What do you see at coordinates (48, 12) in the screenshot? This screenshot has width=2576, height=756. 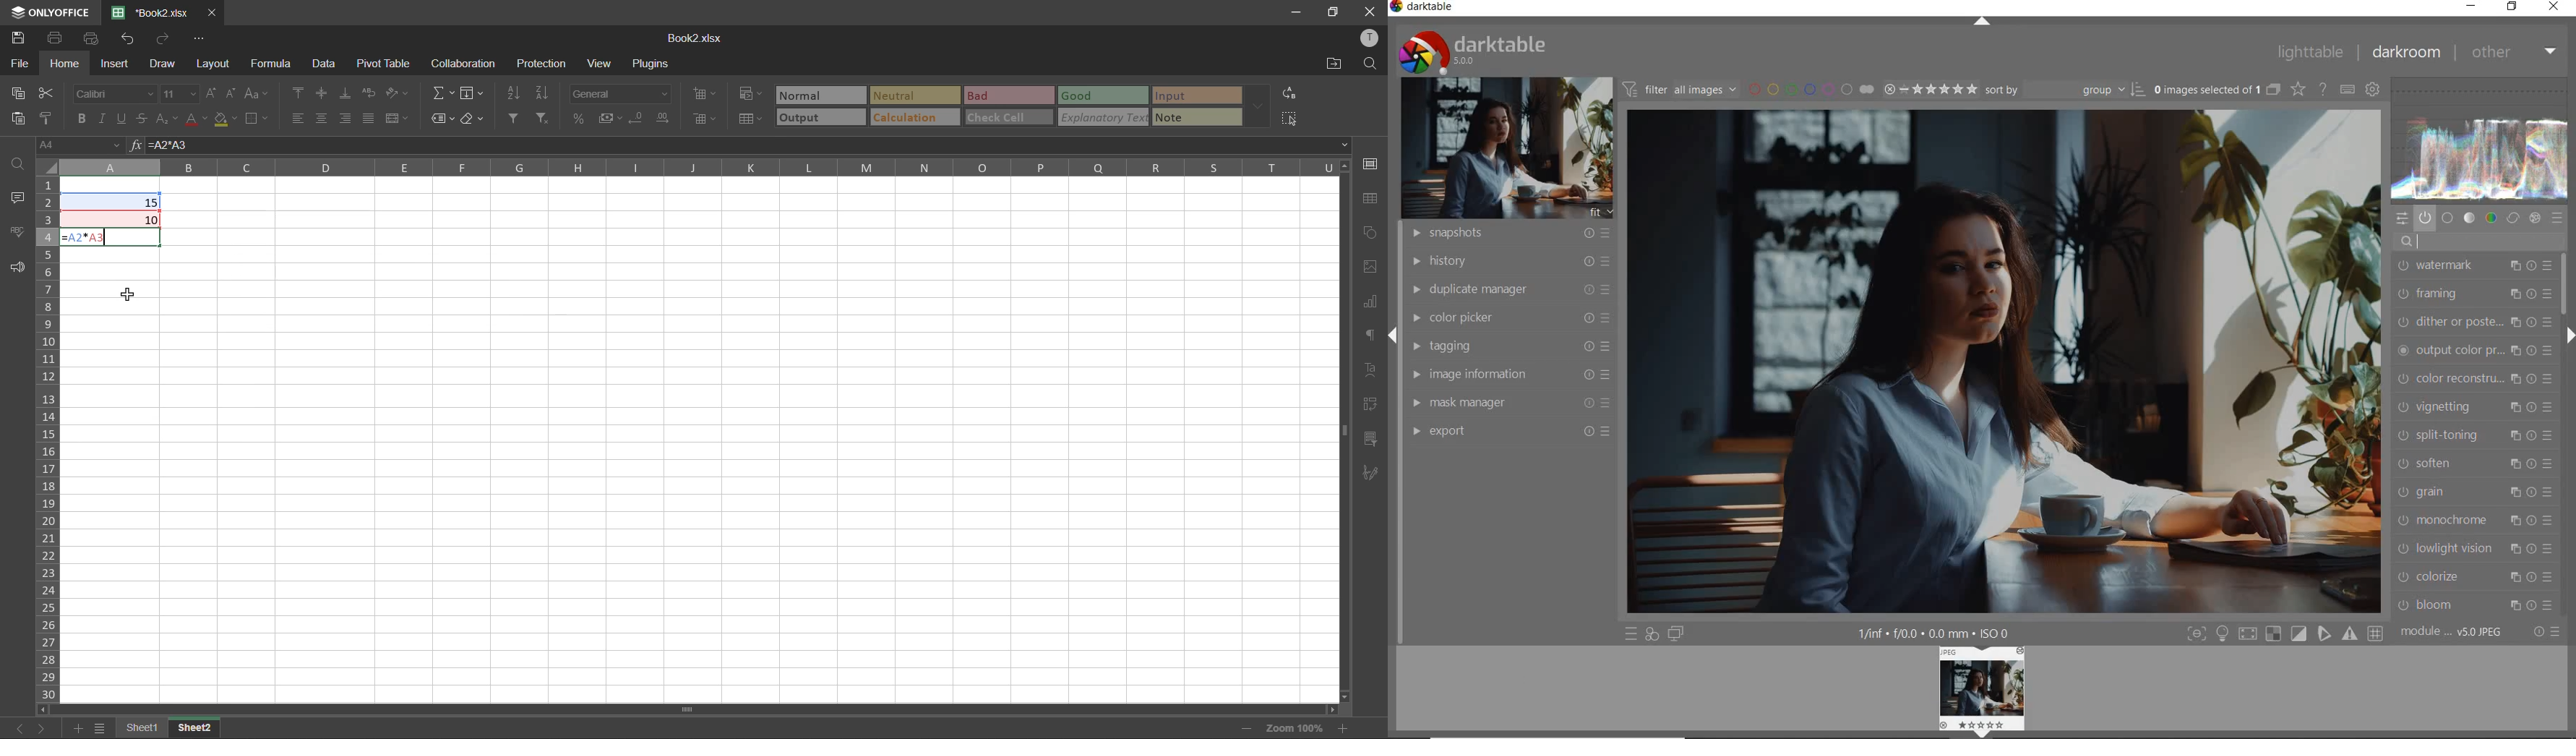 I see `only office` at bounding box center [48, 12].